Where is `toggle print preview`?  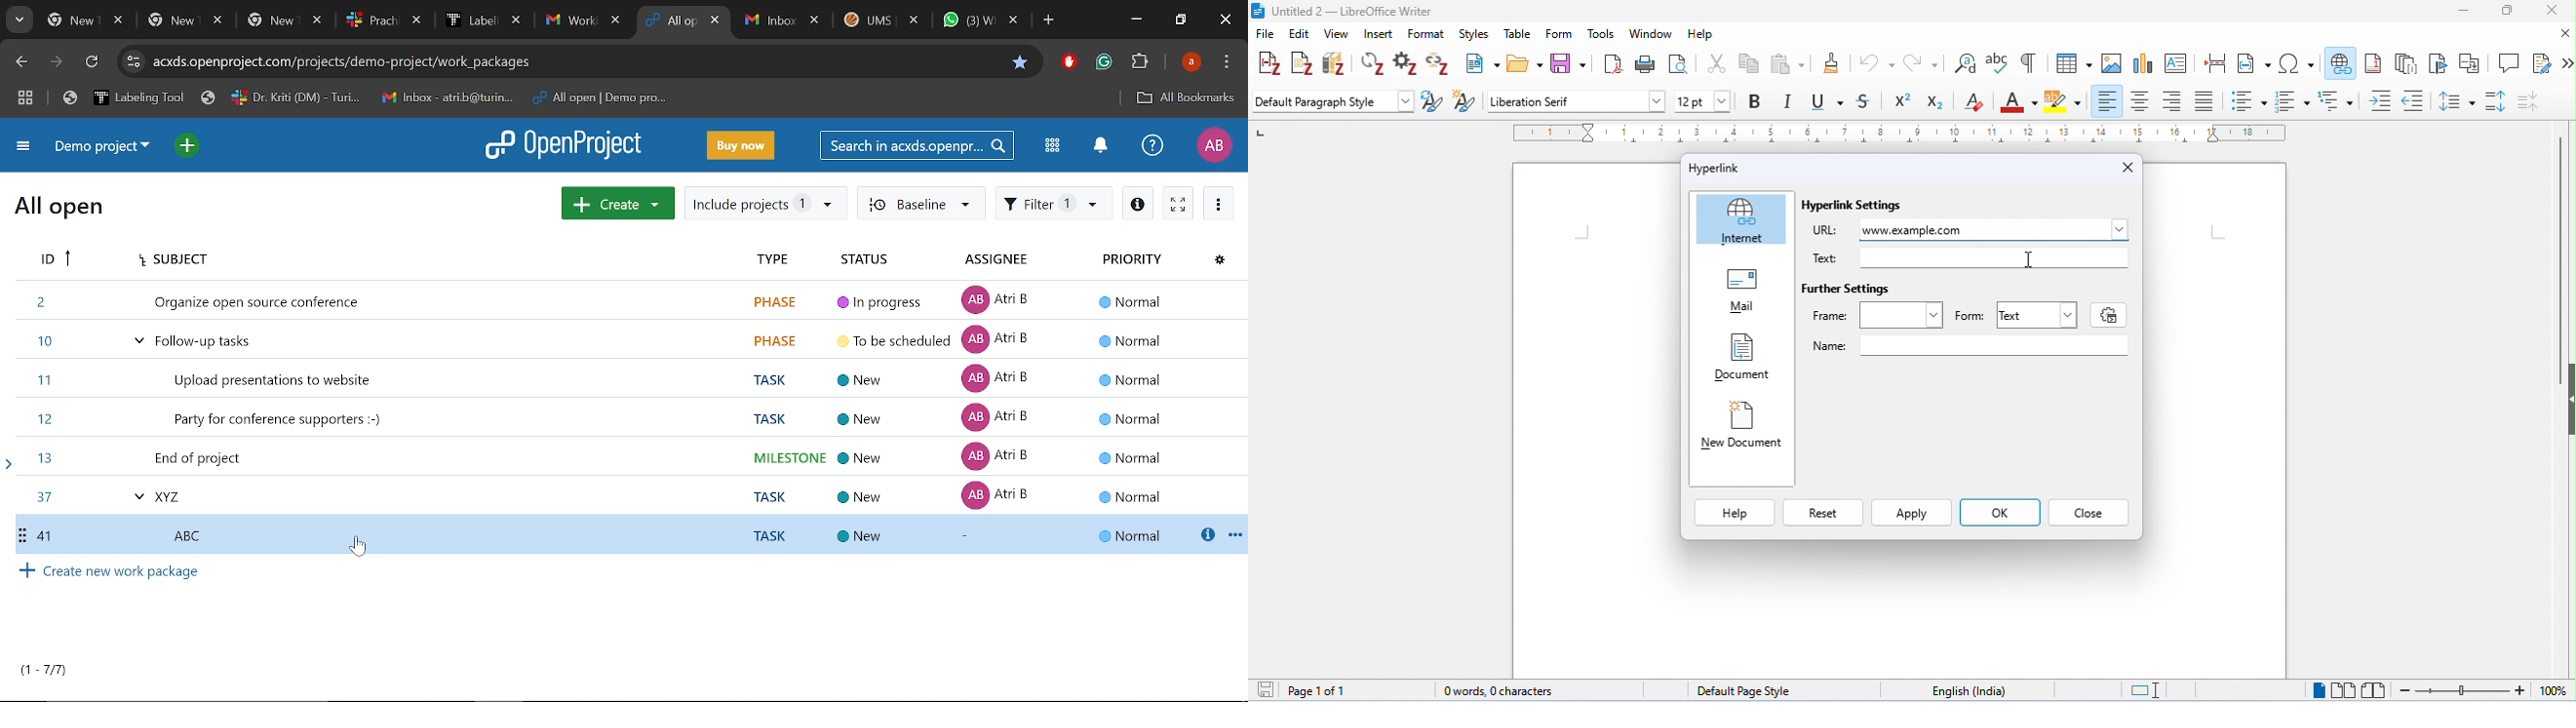
toggle print preview is located at coordinates (1679, 63).